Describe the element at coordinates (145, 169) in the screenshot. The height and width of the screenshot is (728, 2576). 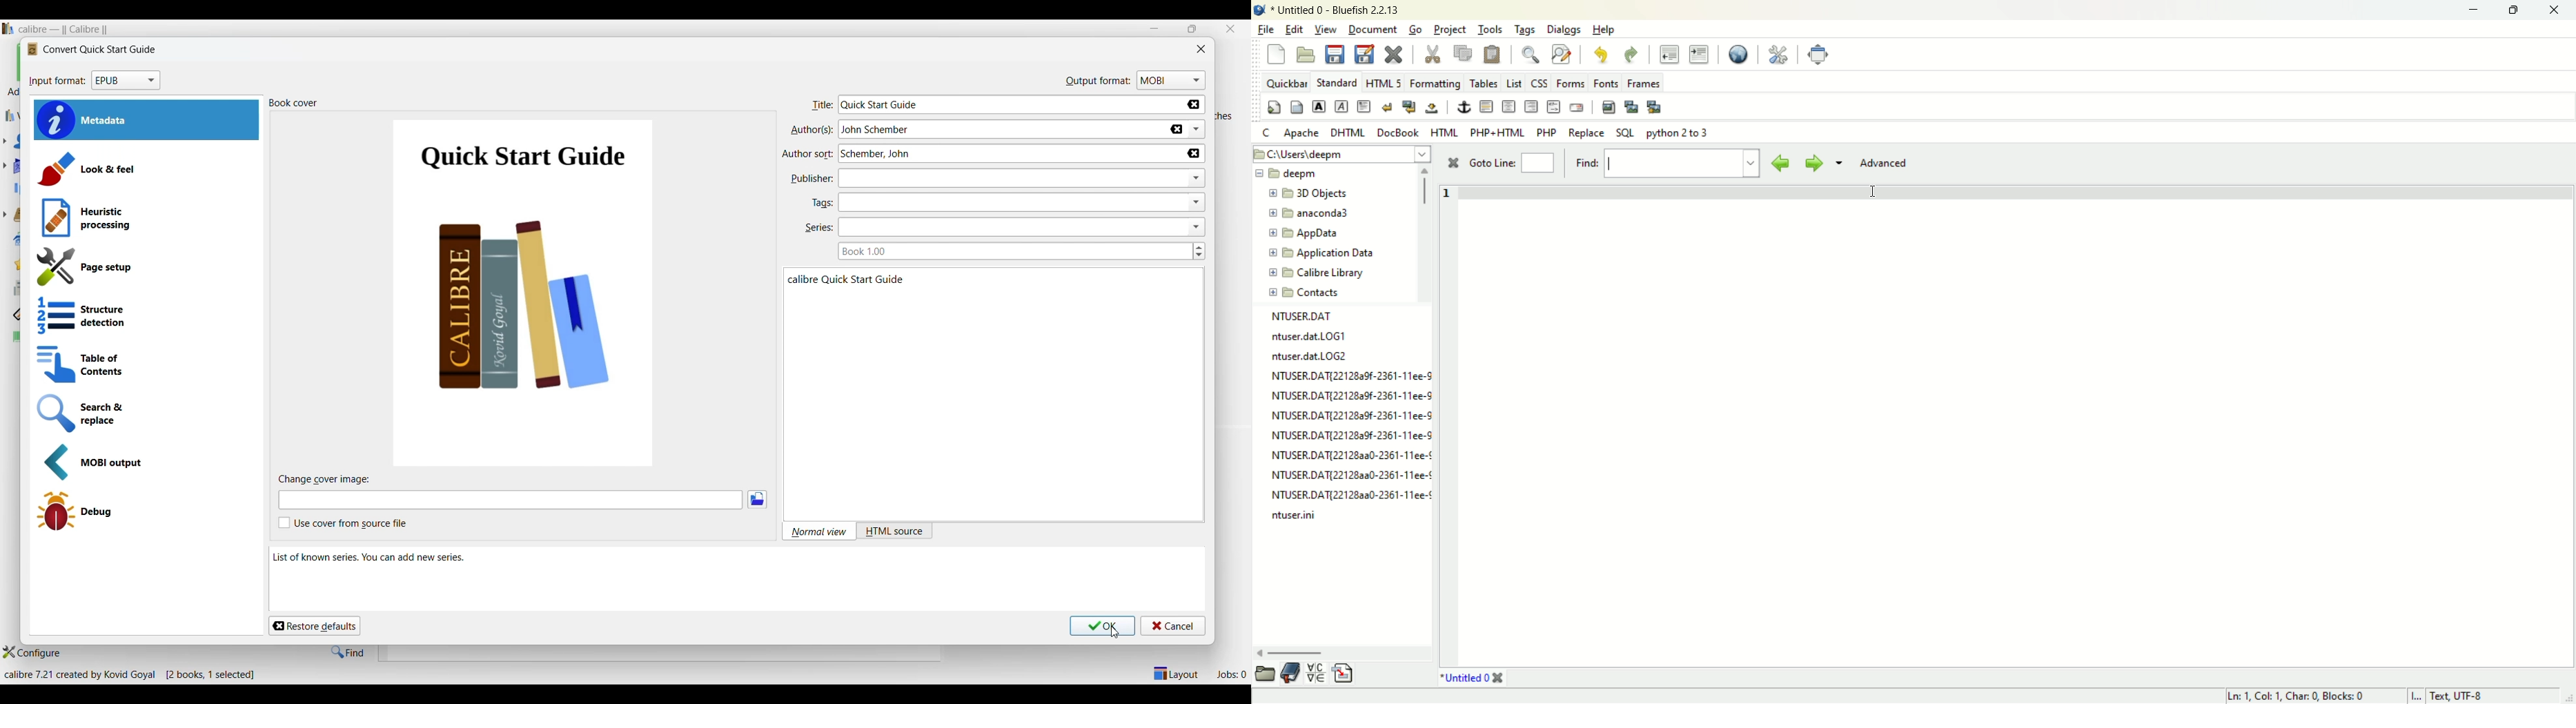
I see `Laak and feel` at that location.